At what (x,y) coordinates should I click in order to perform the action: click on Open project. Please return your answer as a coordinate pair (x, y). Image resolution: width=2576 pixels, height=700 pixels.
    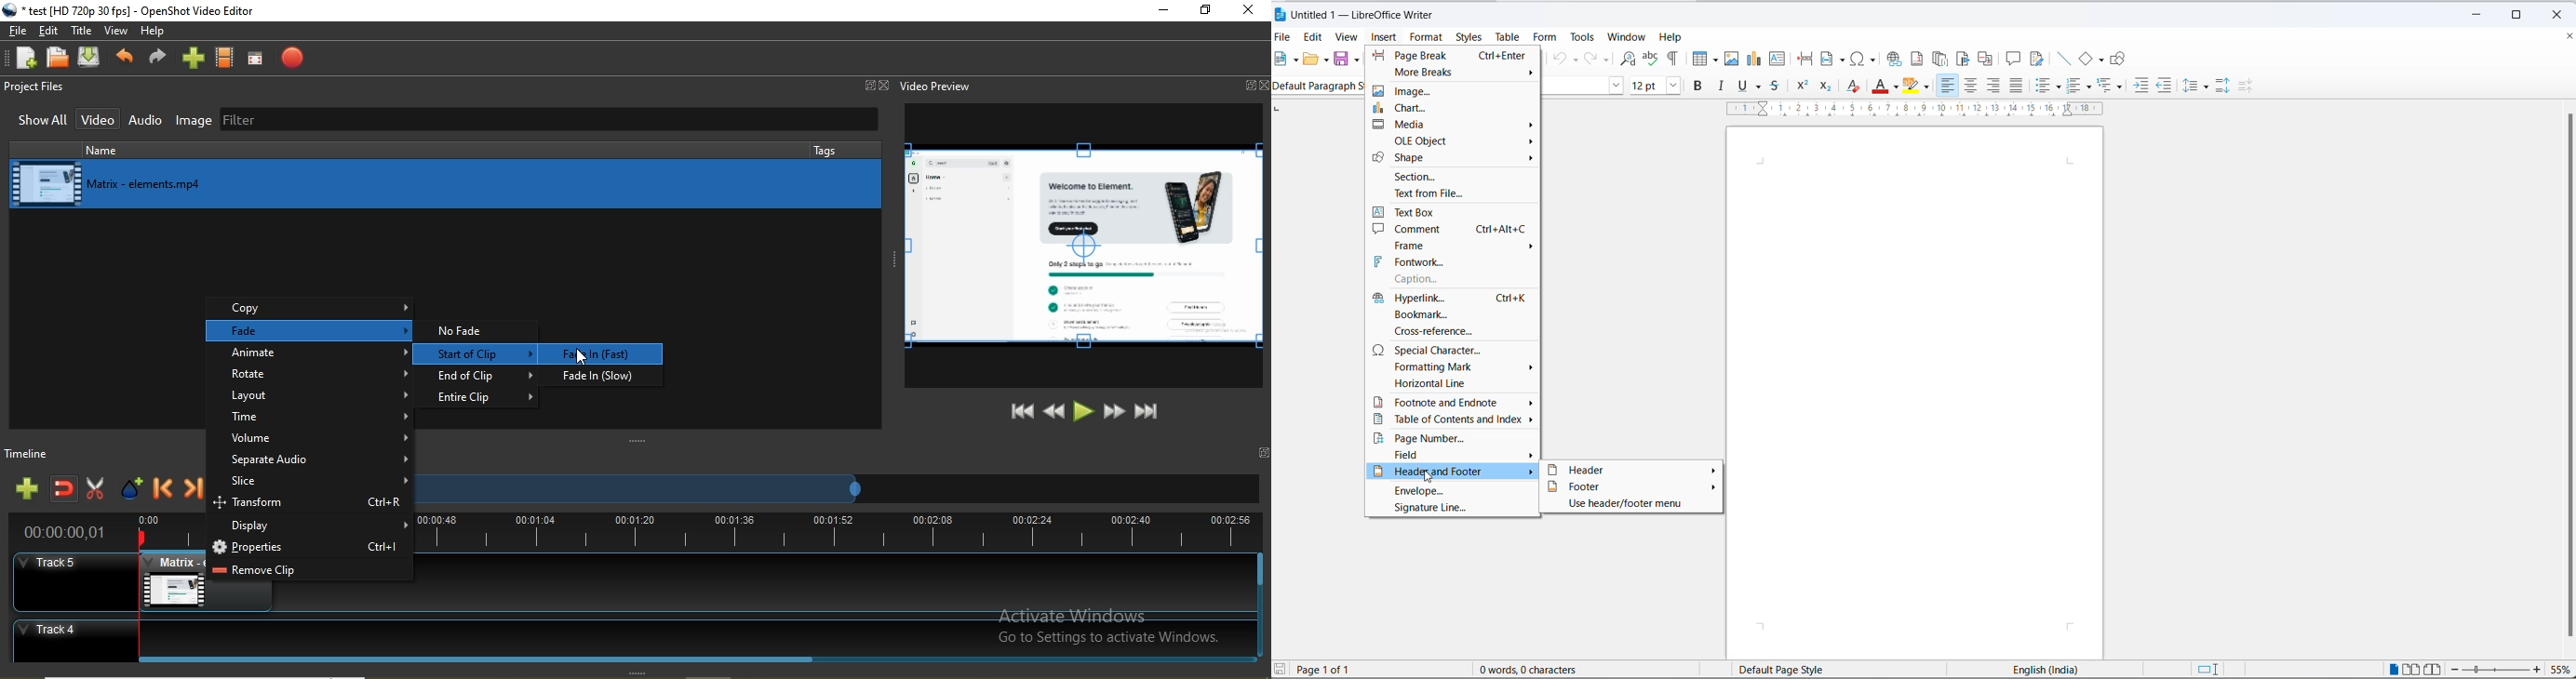
    Looking at the image, I should click on (59, 57).